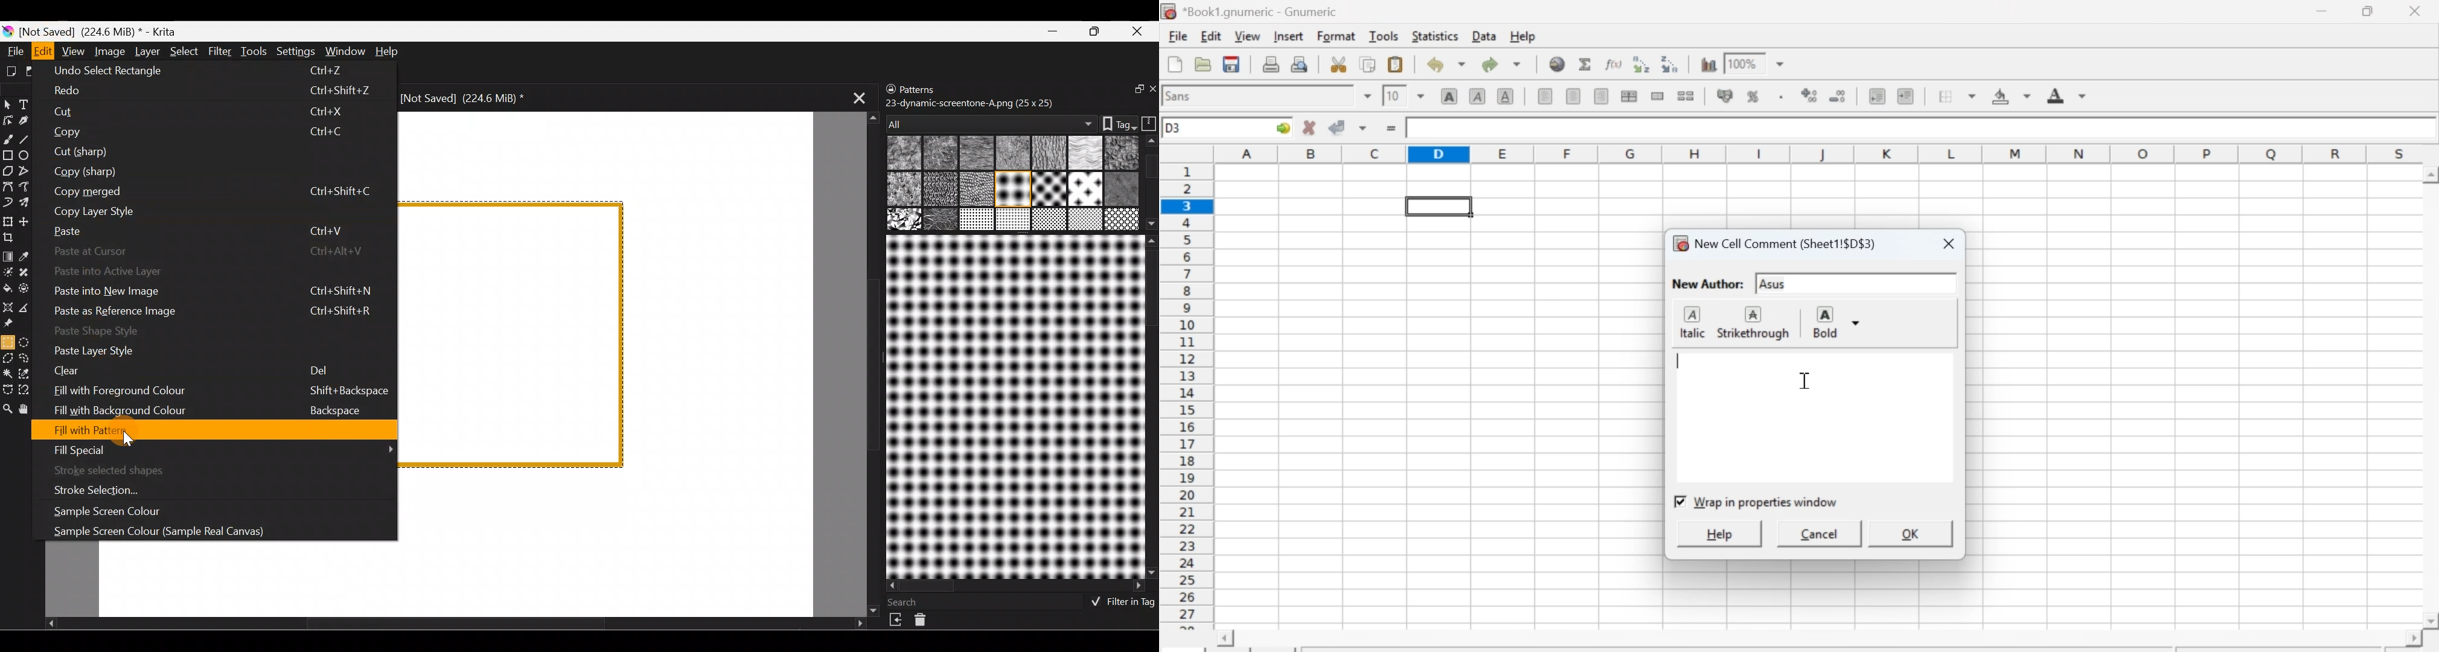 The image size is (2464, 672). I want to click on Cut (sharp), so click(200, 152).